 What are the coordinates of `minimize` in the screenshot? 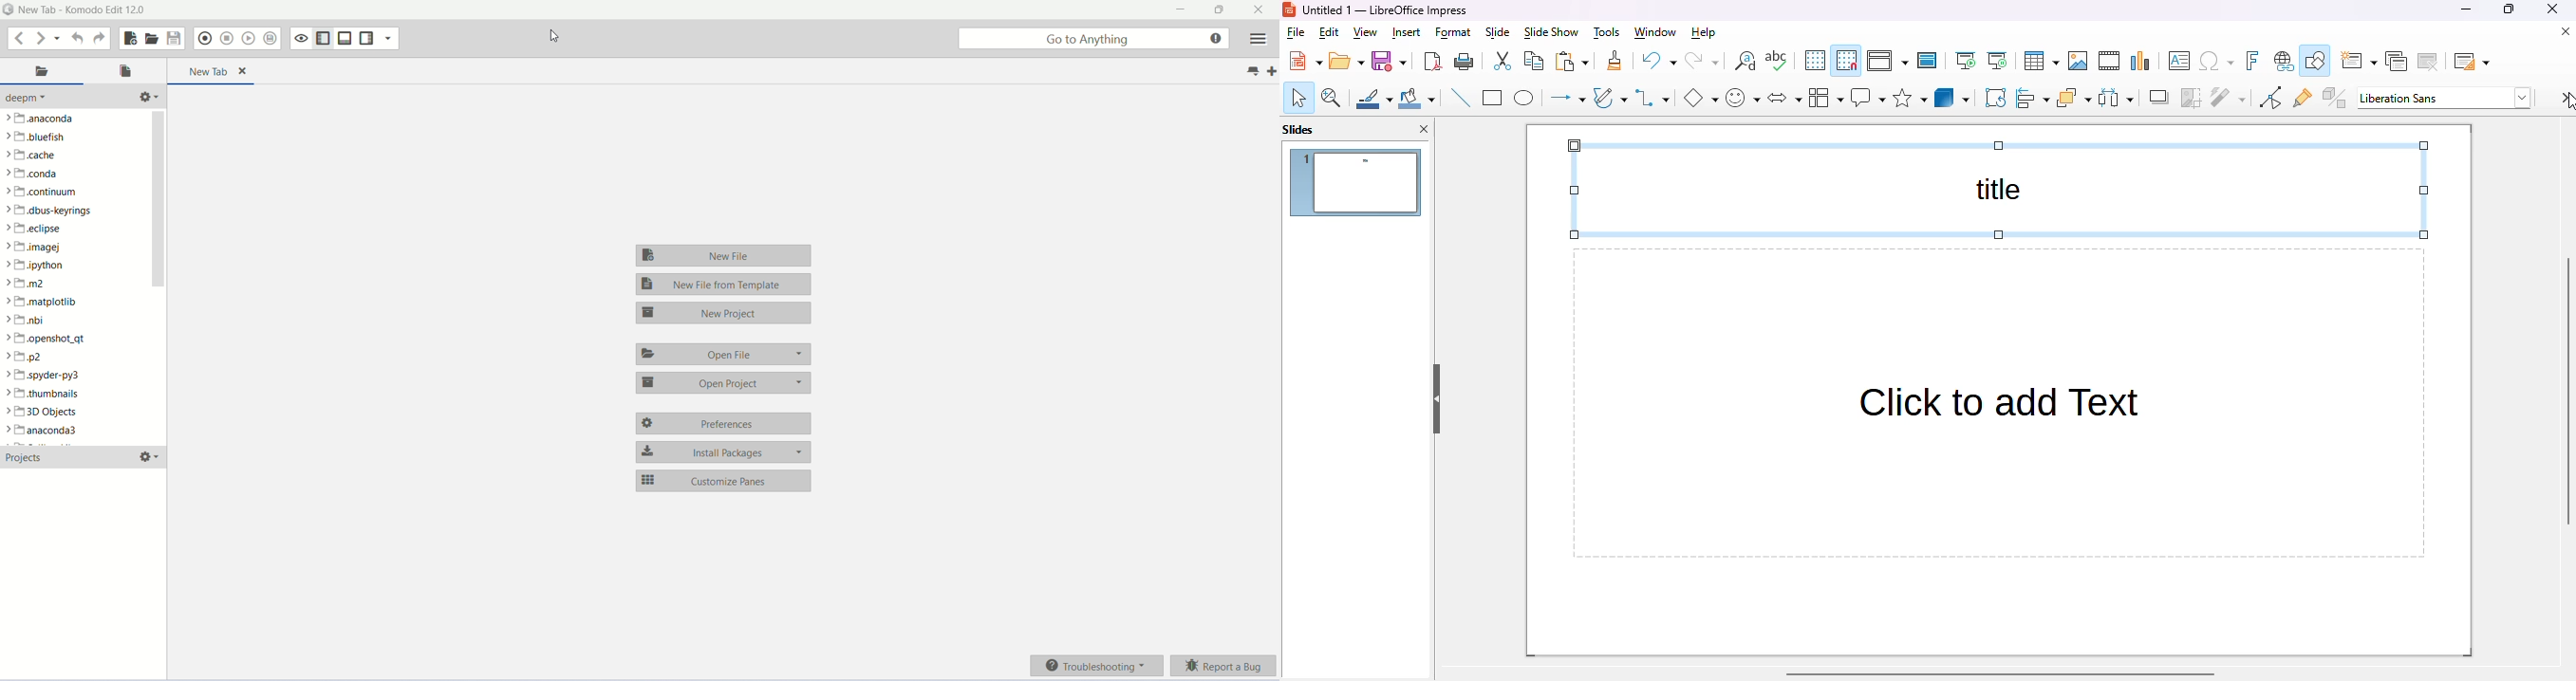 It's located at (1179, 11).